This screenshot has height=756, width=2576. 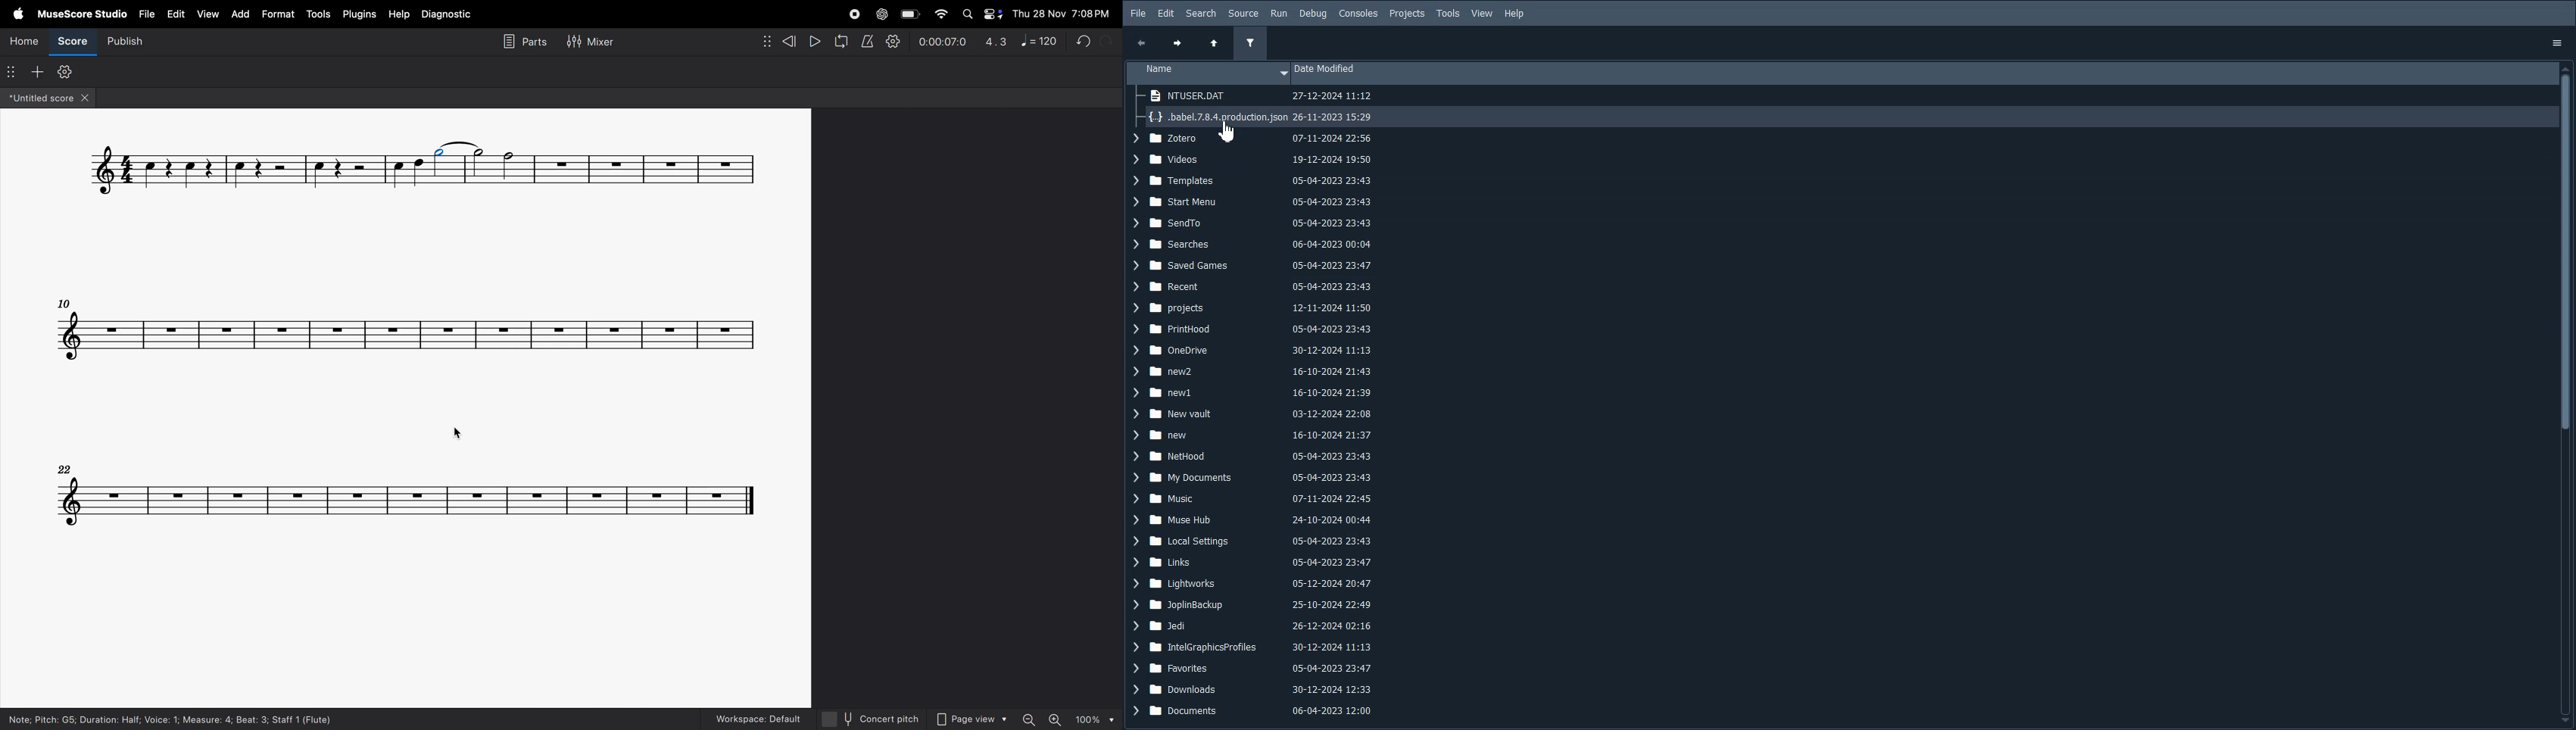 What do you see at coordinates (401, 14) in the screenshot?
I see `help` at bounding box center [401, 14].